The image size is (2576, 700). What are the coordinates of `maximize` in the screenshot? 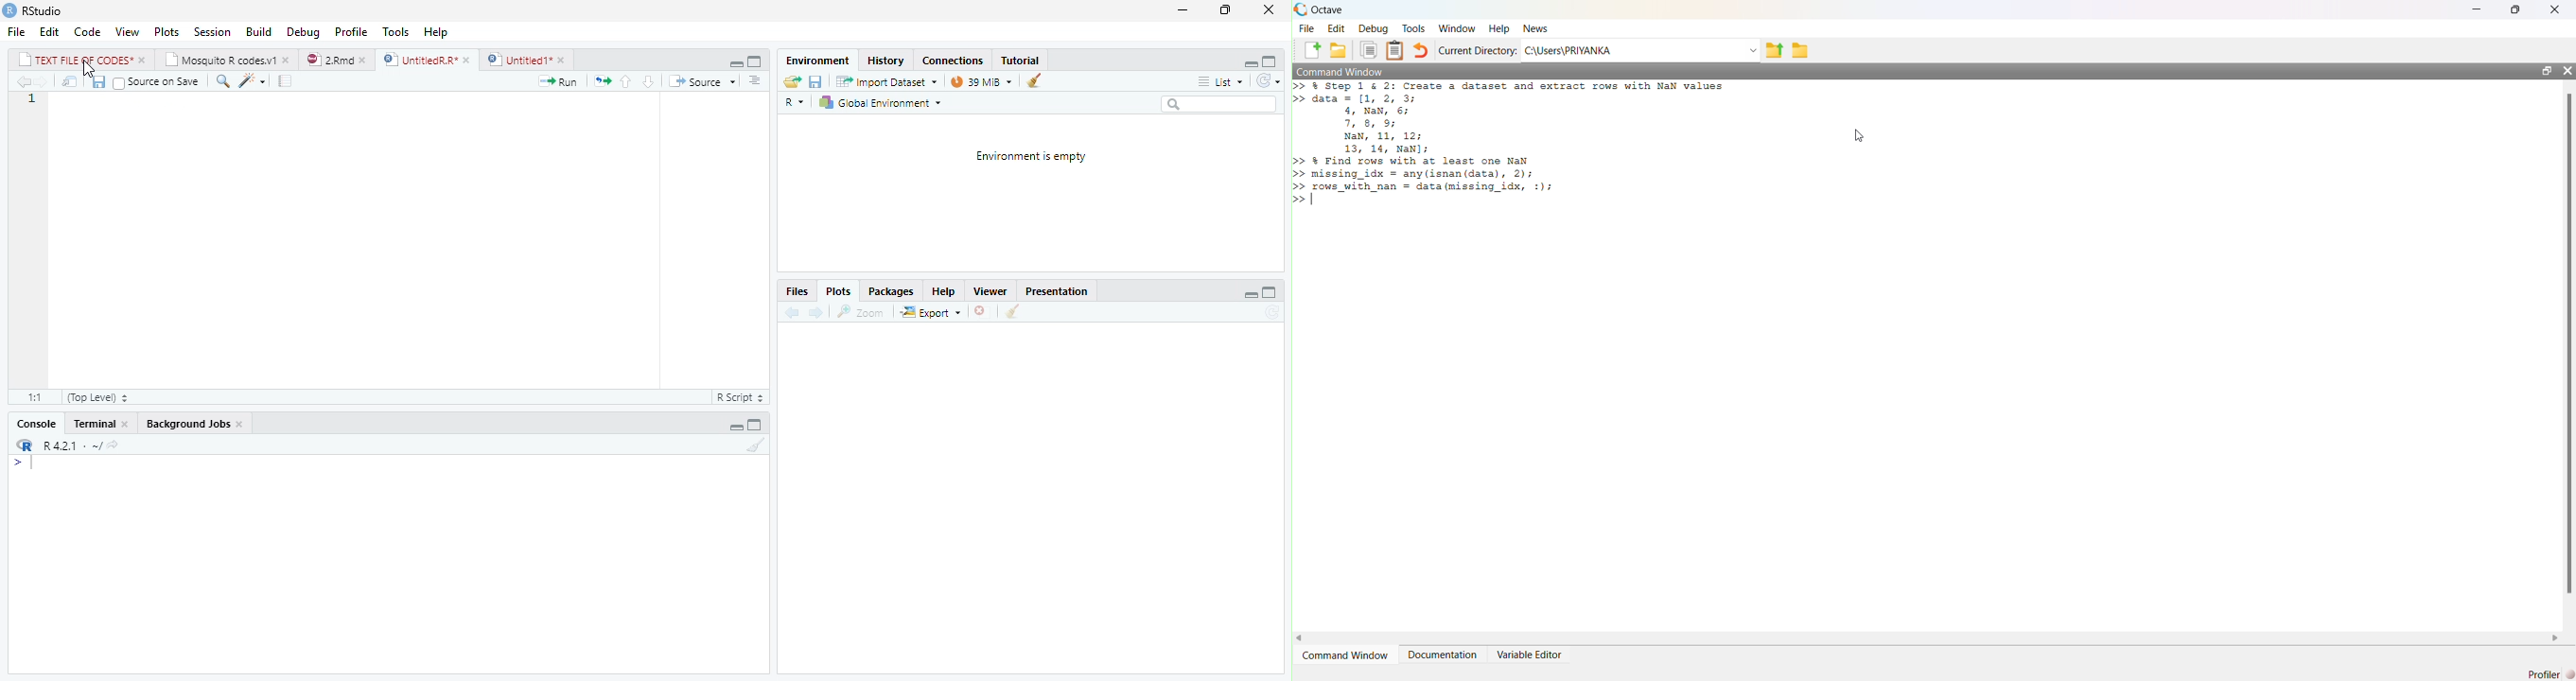 It's located at (2517, 9).